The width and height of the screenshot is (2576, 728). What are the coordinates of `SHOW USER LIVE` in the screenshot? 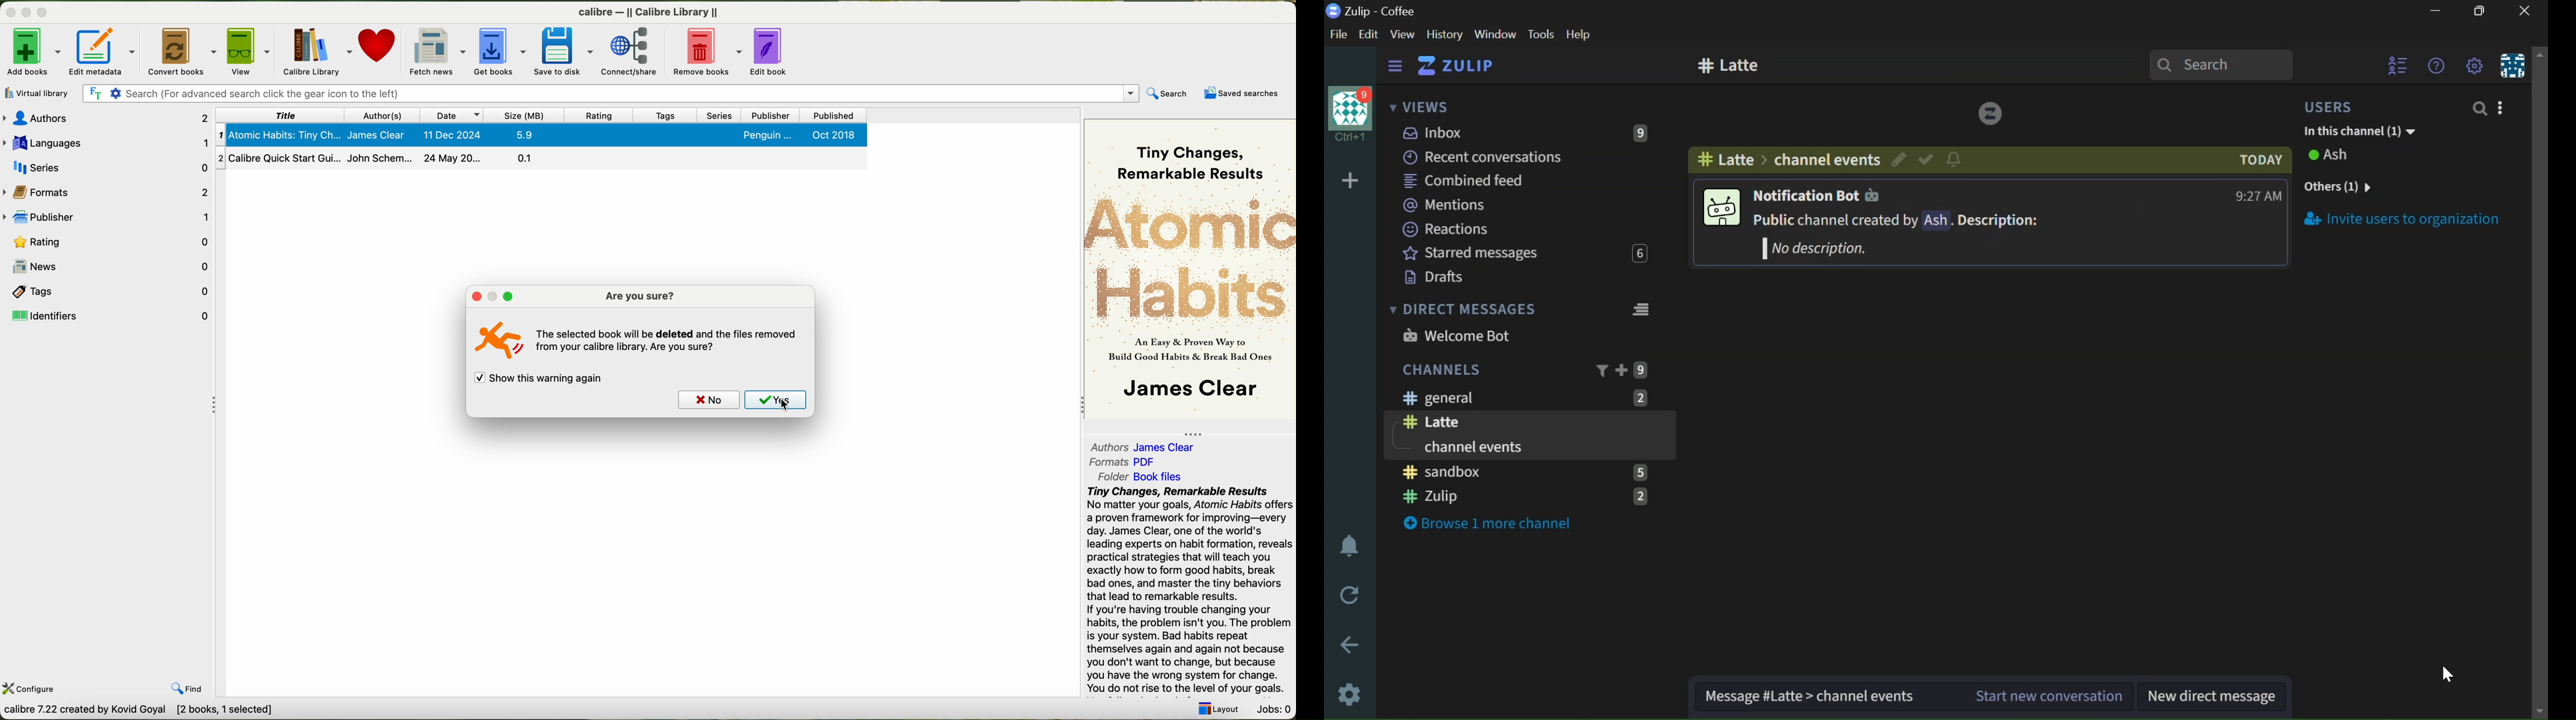 It's located at (2399, 63).